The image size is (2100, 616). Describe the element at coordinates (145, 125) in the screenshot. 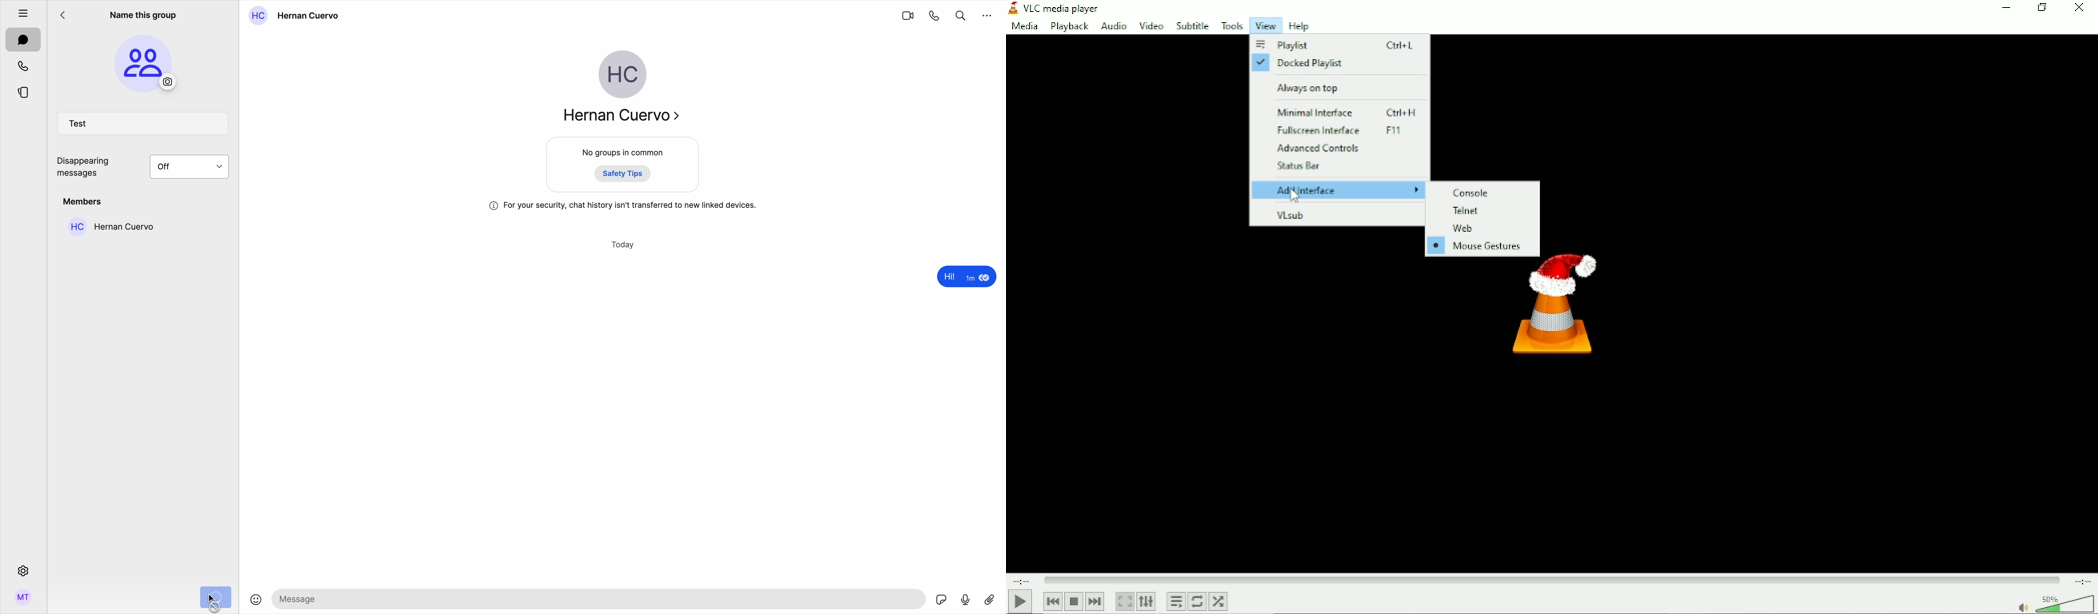

I see `Test` at that location.